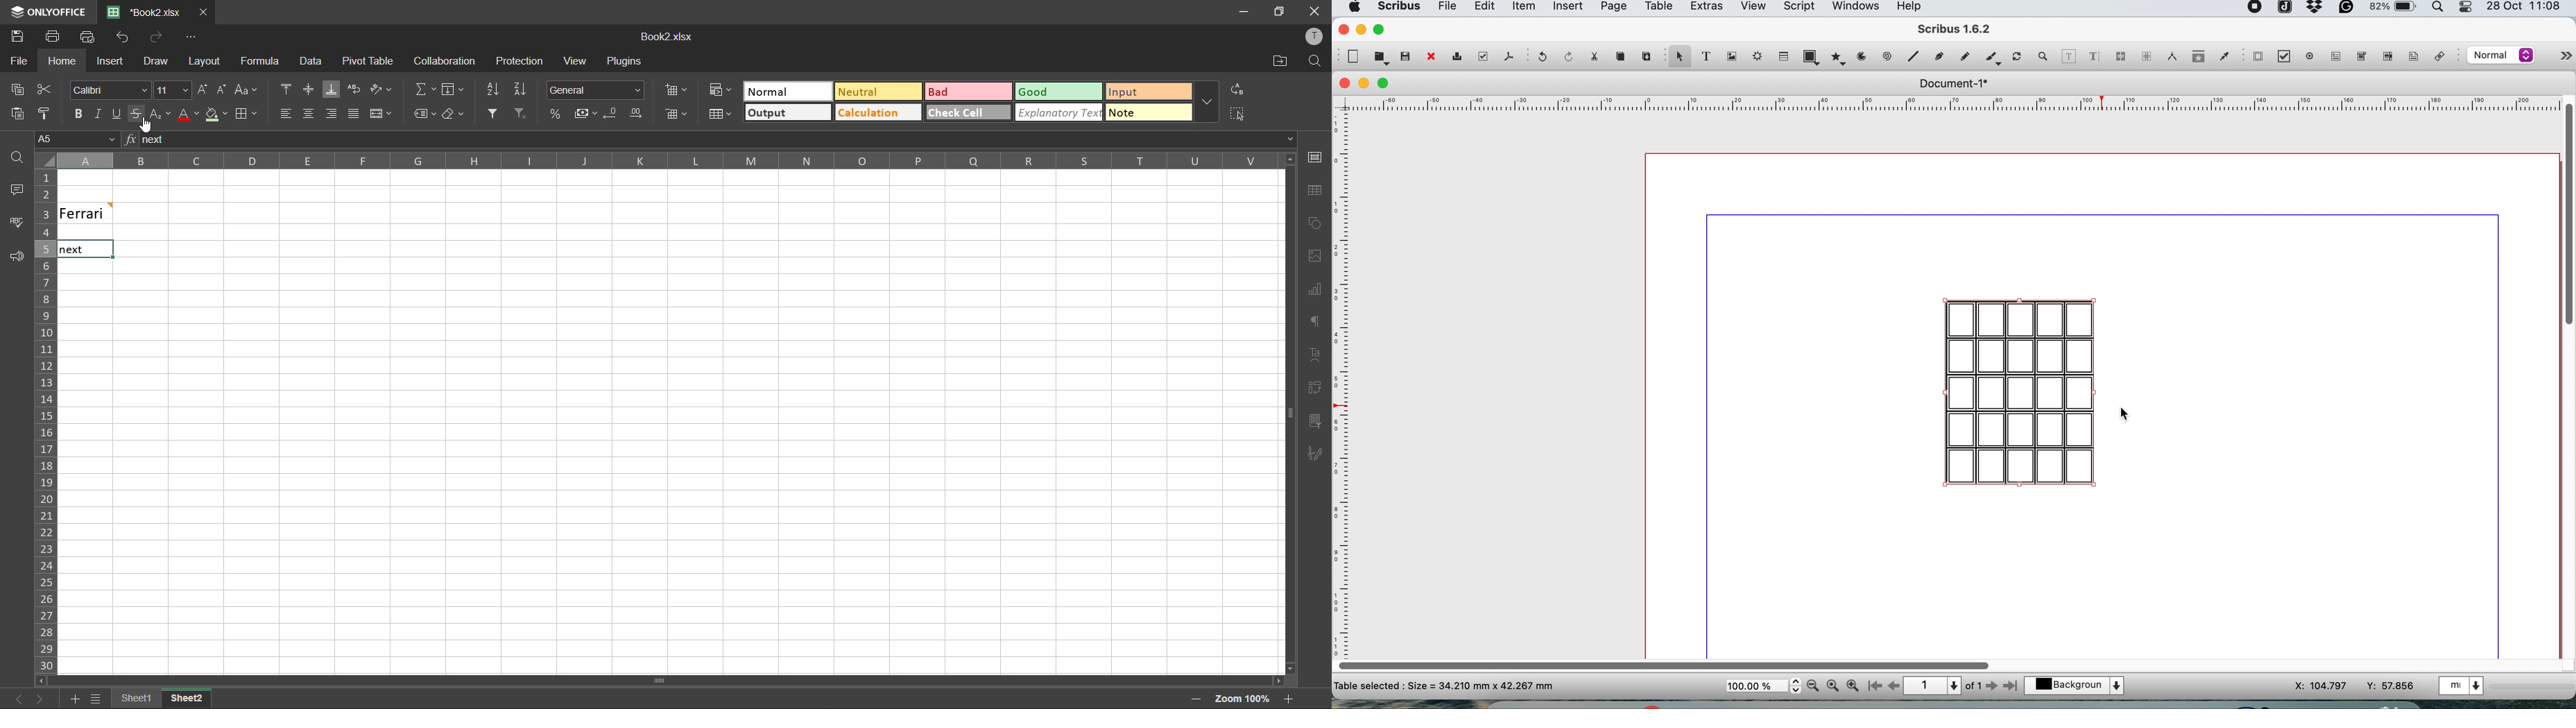 Image resolution: width=2576 pixels, height=728 pixels. What do you see at coordinates (84, 213) in the screenshot?
I see `Ferrari` at bounding box center [84, 213].